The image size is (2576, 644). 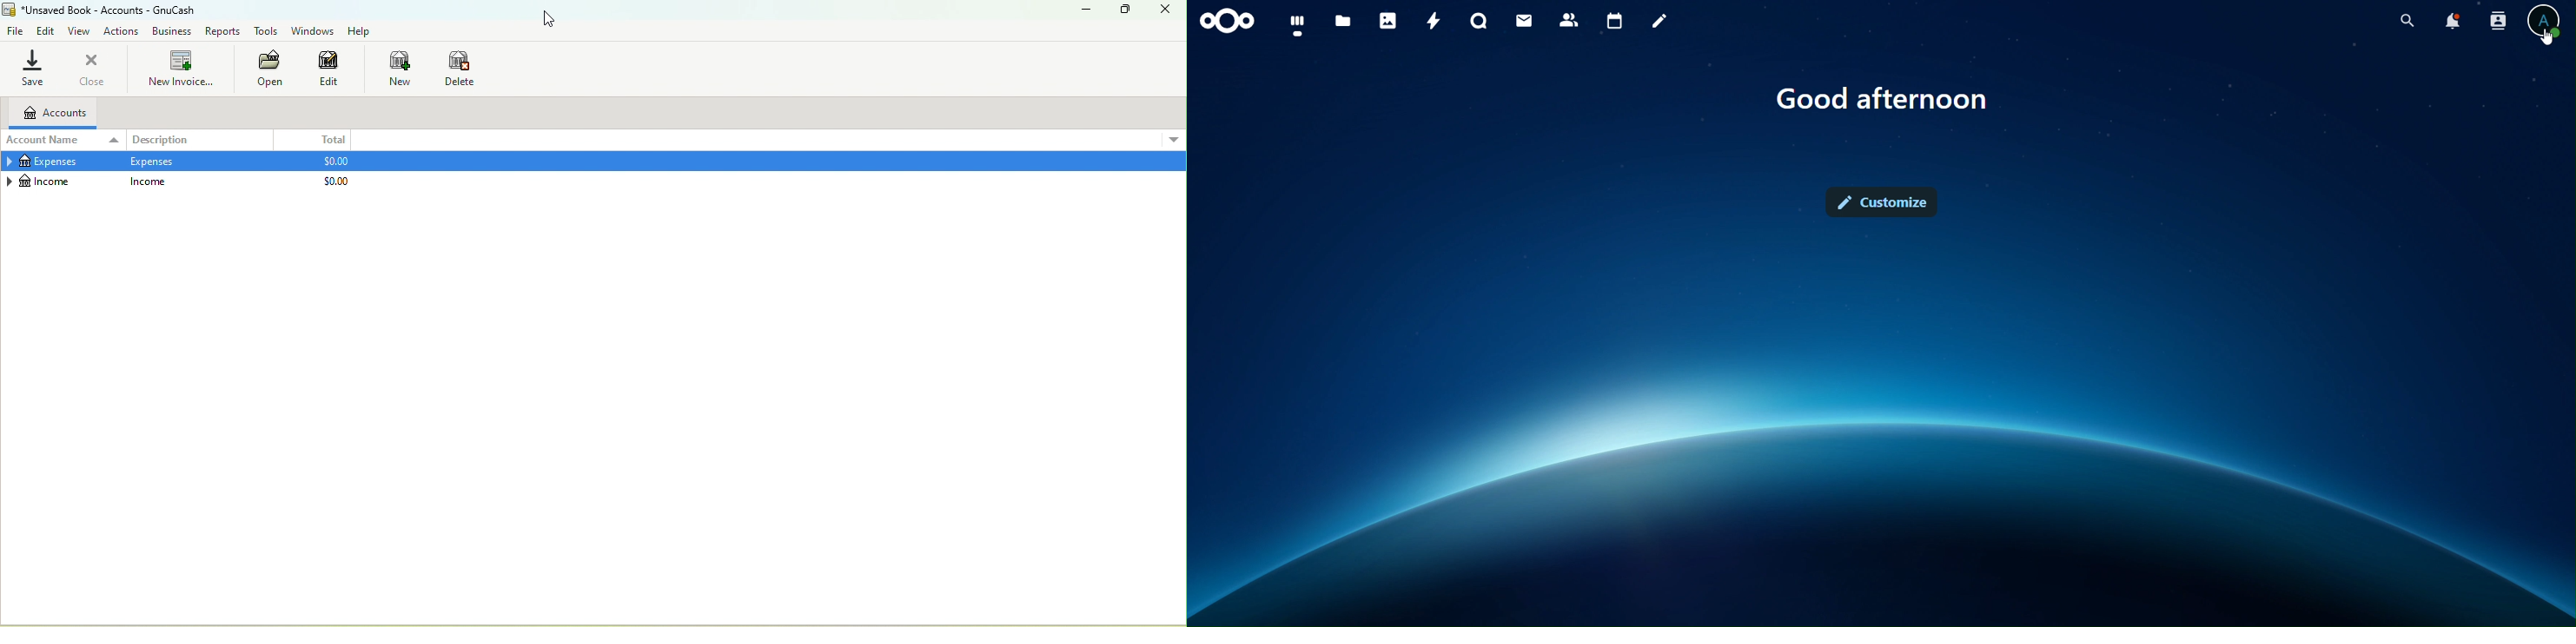 What do you see at coordinates (93, 67) in the screenshot?
I see `Close` at bounding box center [93, 67].